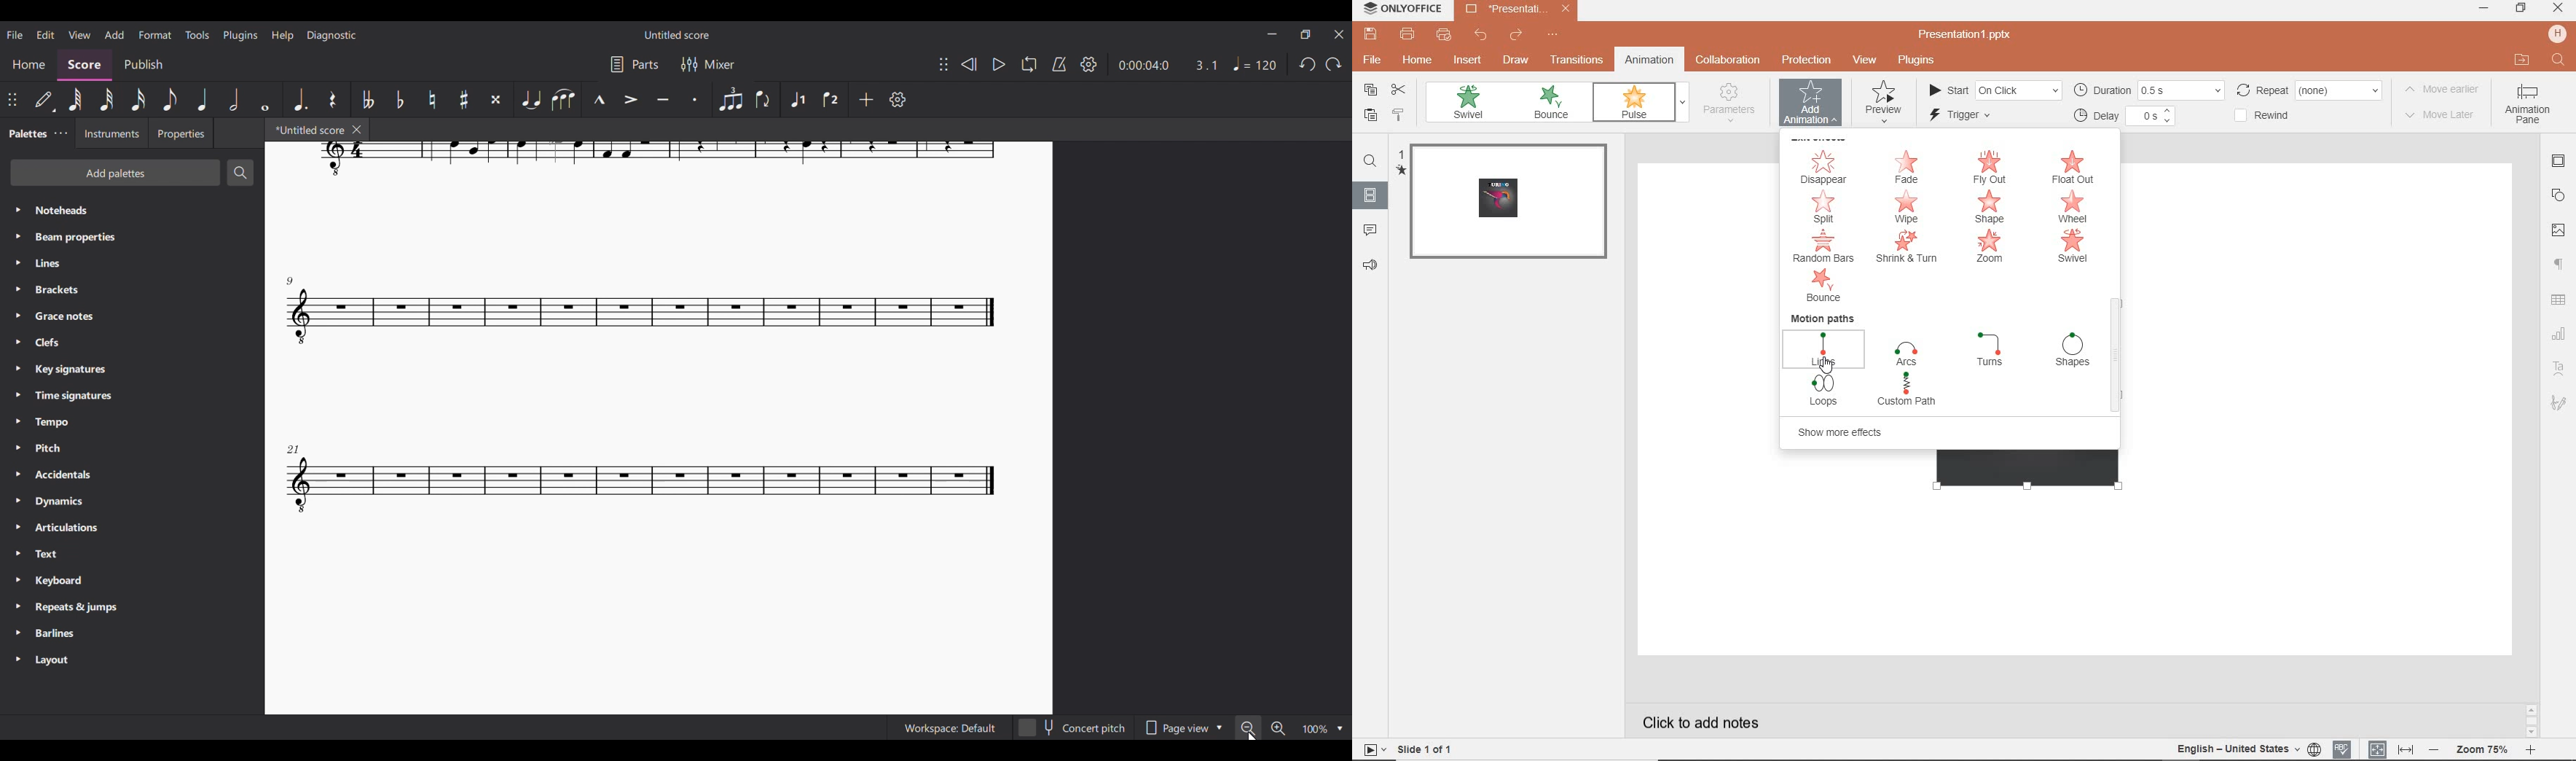 This screenshot has width=2576, height=784. Describe the element at coordinates (1370, 198) in the screenshot. I see `slides` at that location.